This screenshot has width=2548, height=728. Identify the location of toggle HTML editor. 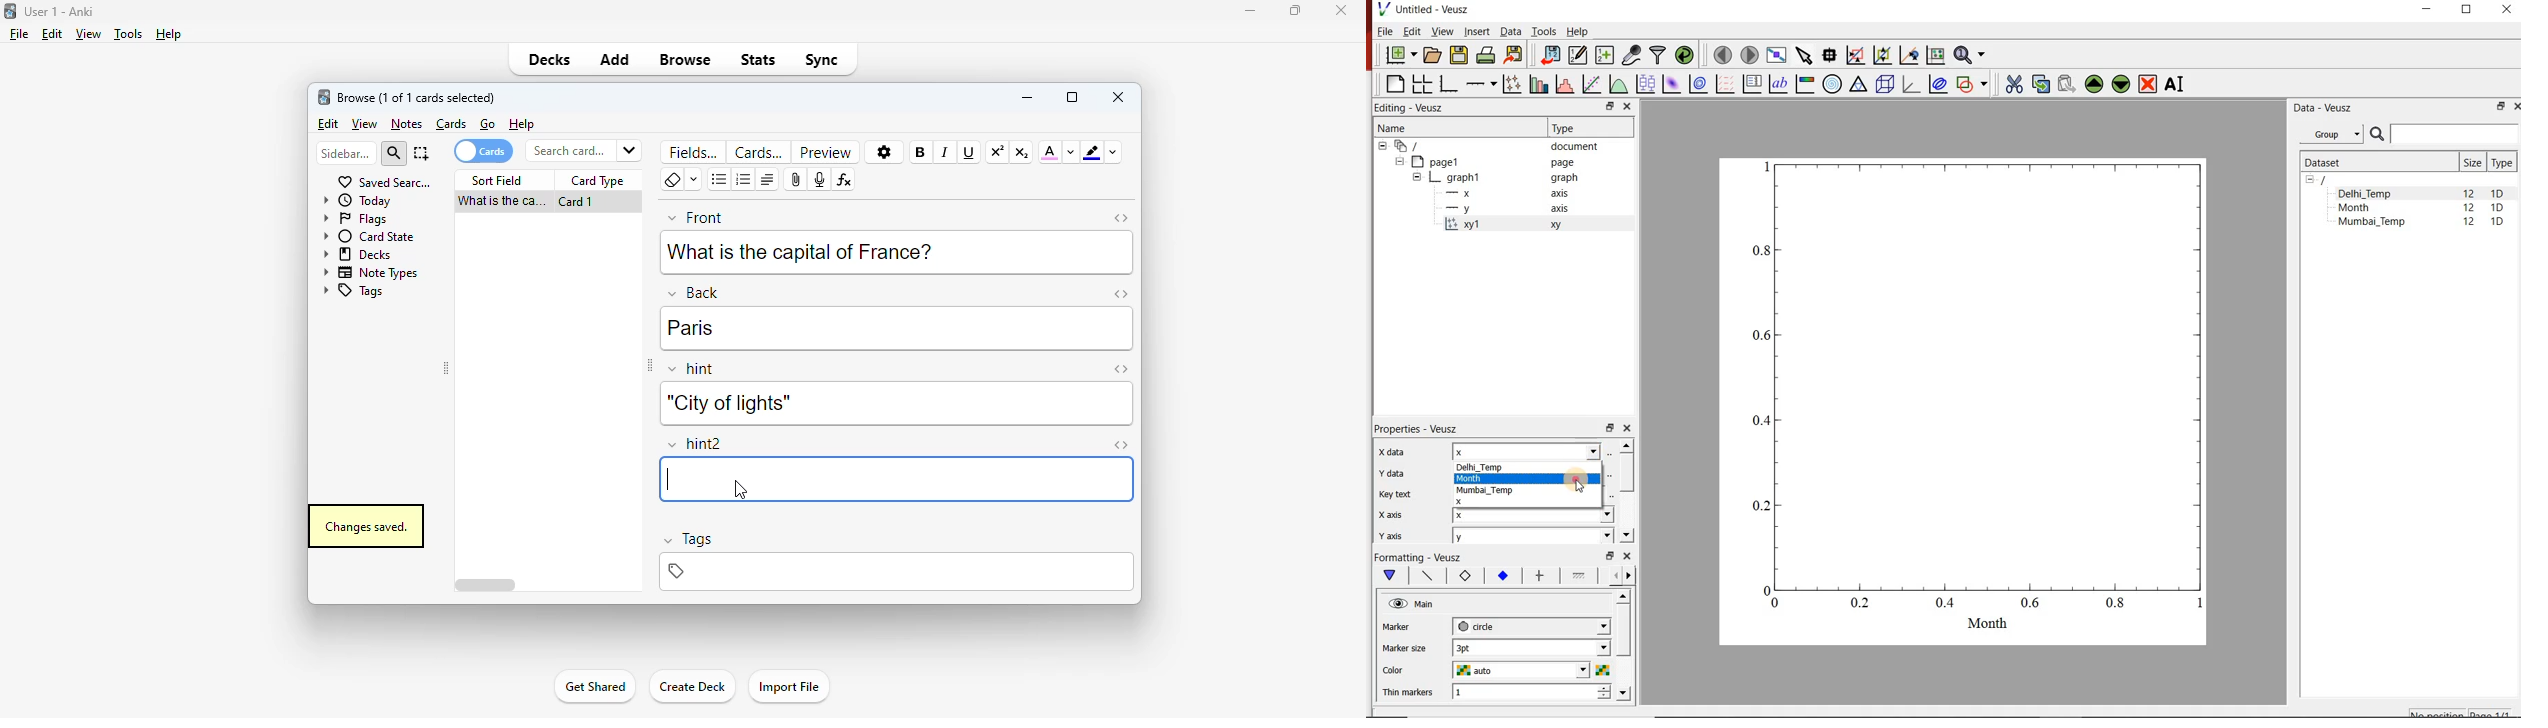
(1121, 446).